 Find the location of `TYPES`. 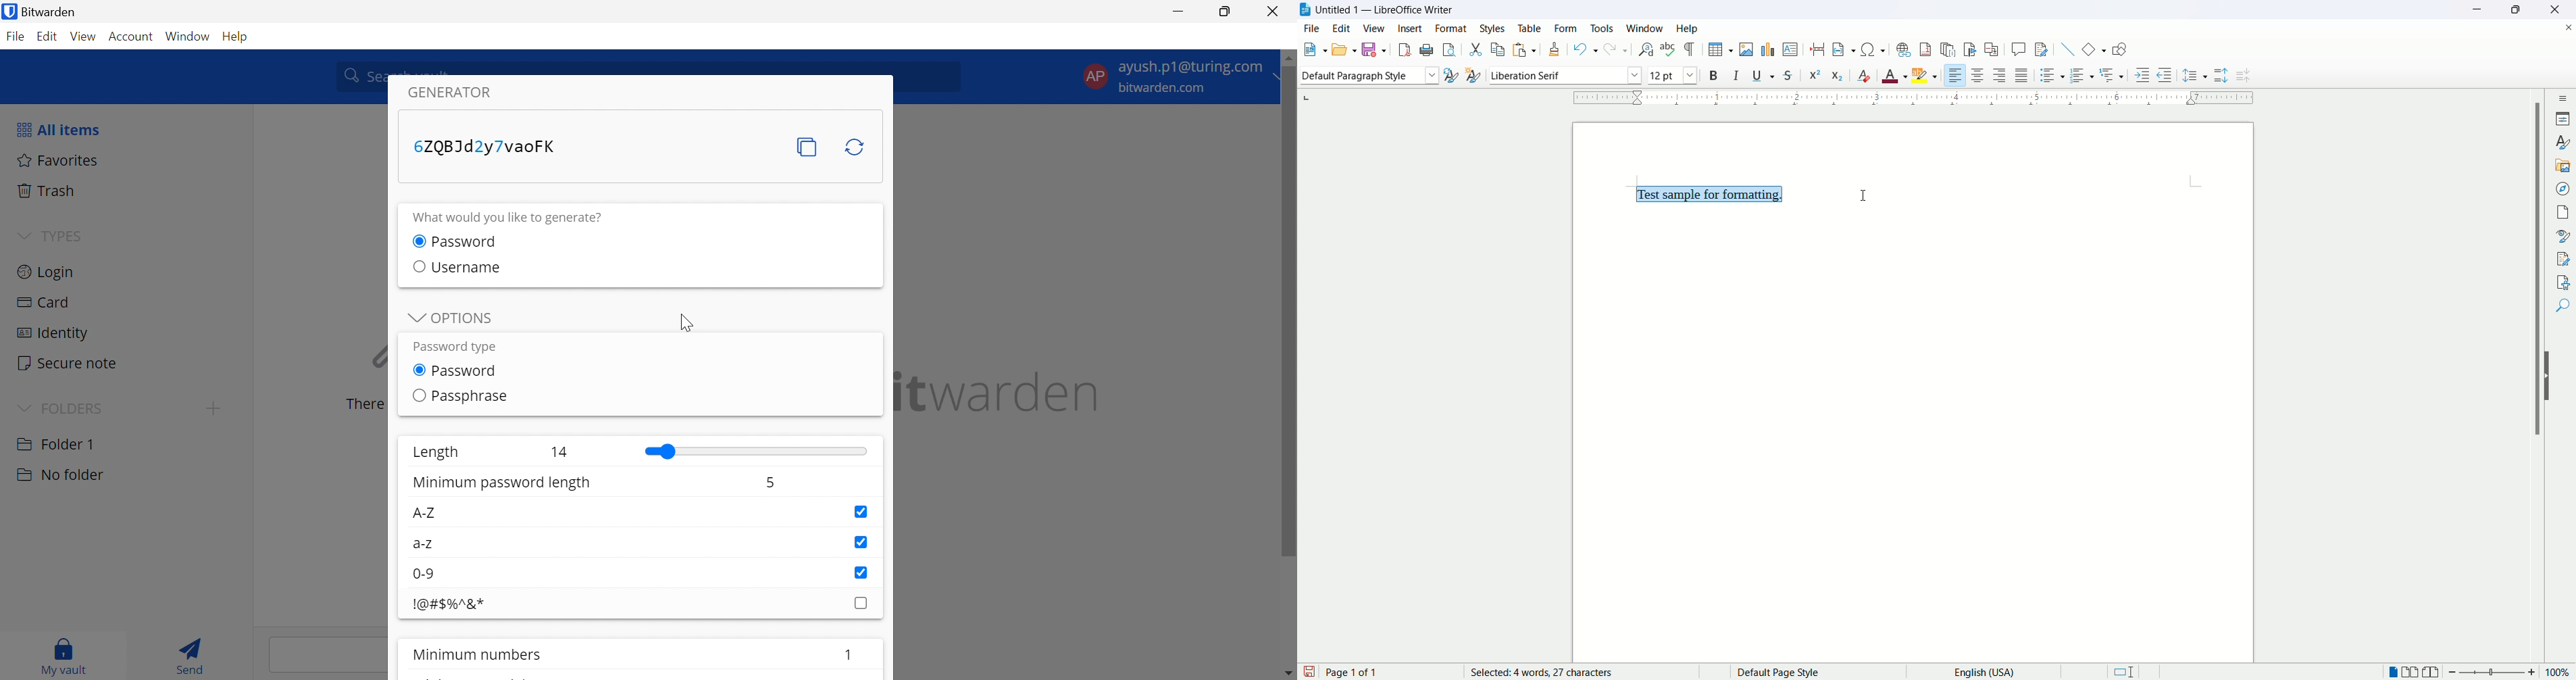

TYPES is located at coordinates (63, 235).